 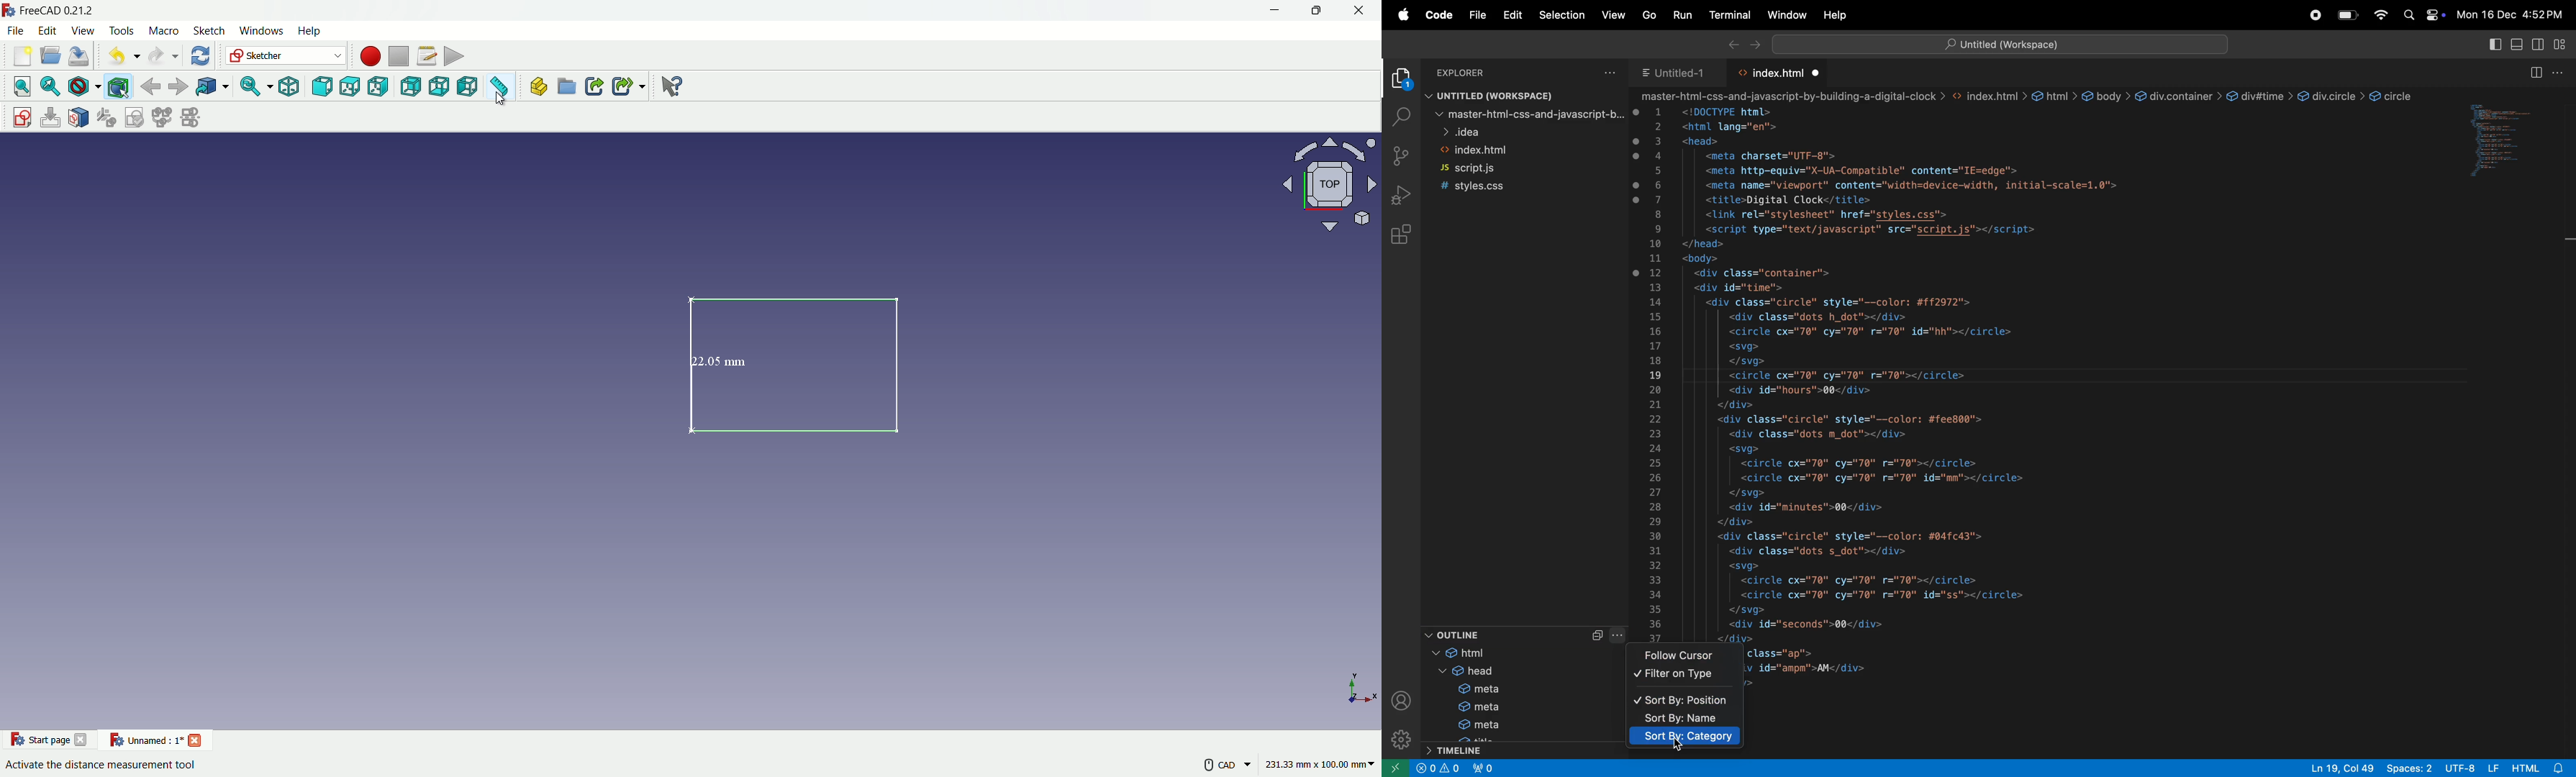 What do you see at coordinates (135, 118) in the screenshot?
I see `validate sketches` at bounding box center [135, 118].